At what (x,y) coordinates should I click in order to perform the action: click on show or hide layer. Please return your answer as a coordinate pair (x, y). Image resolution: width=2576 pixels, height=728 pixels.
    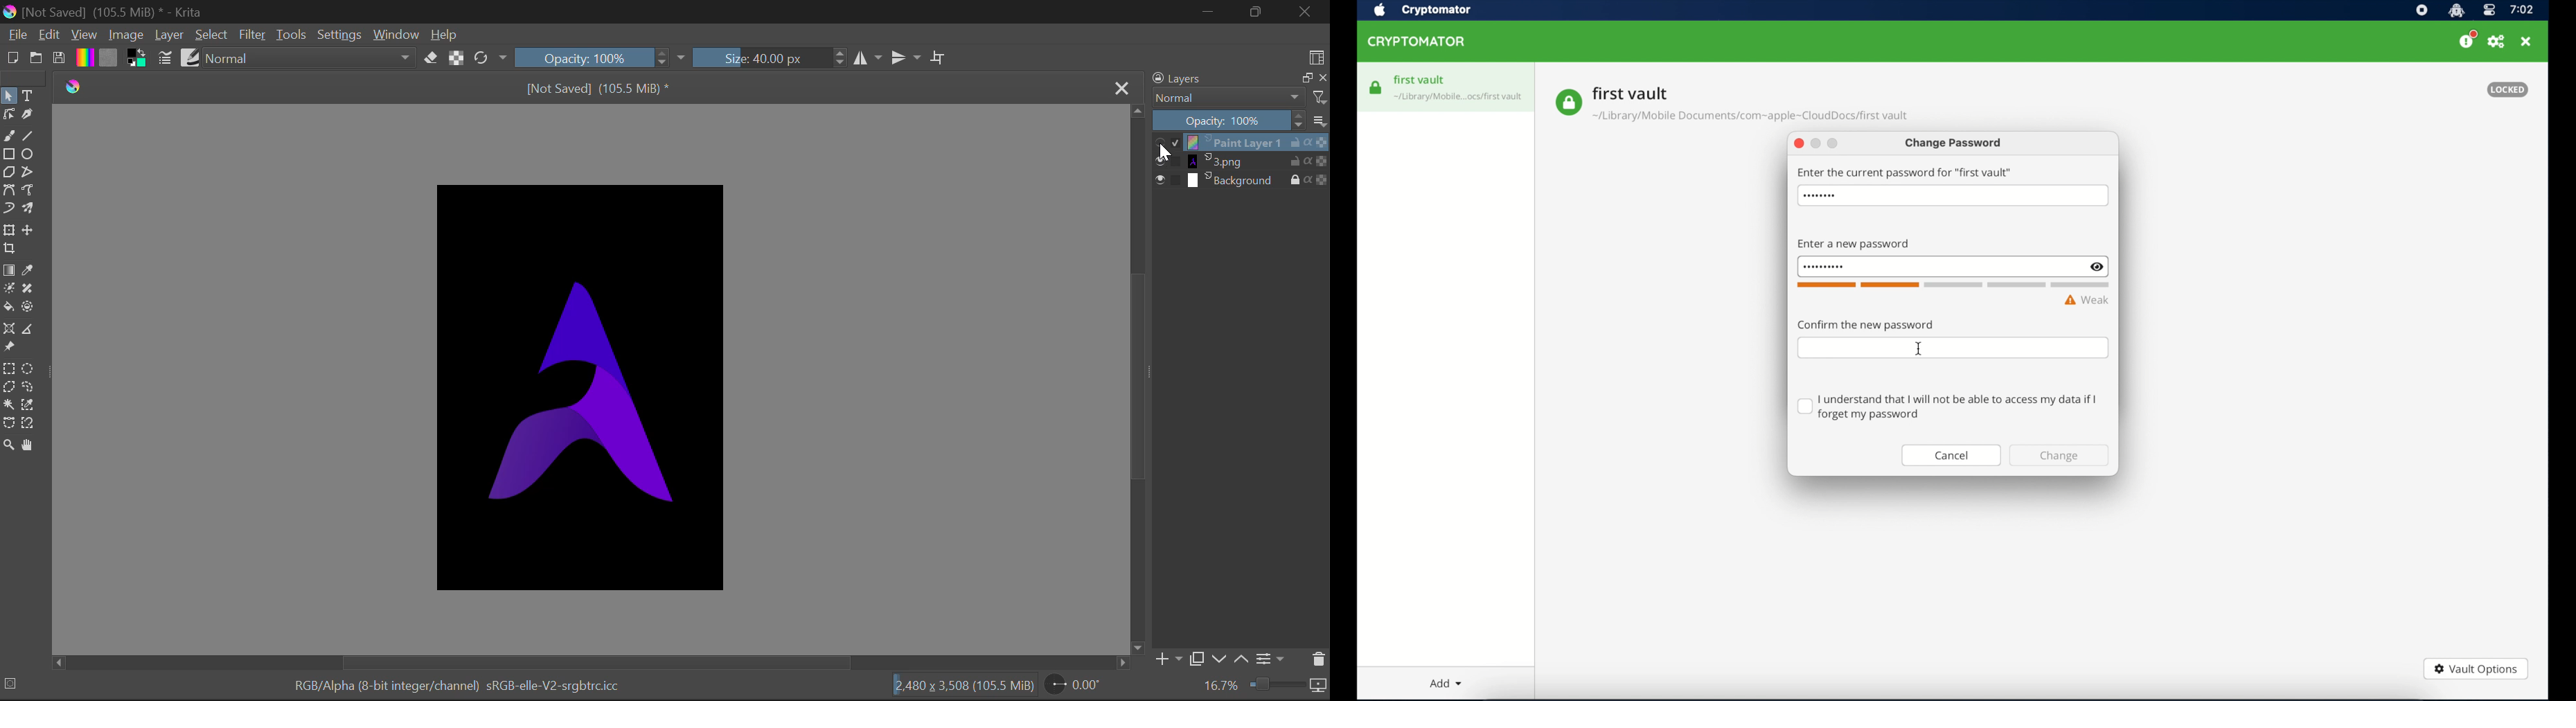
    Looking at the image, I should click on (1169, 180).